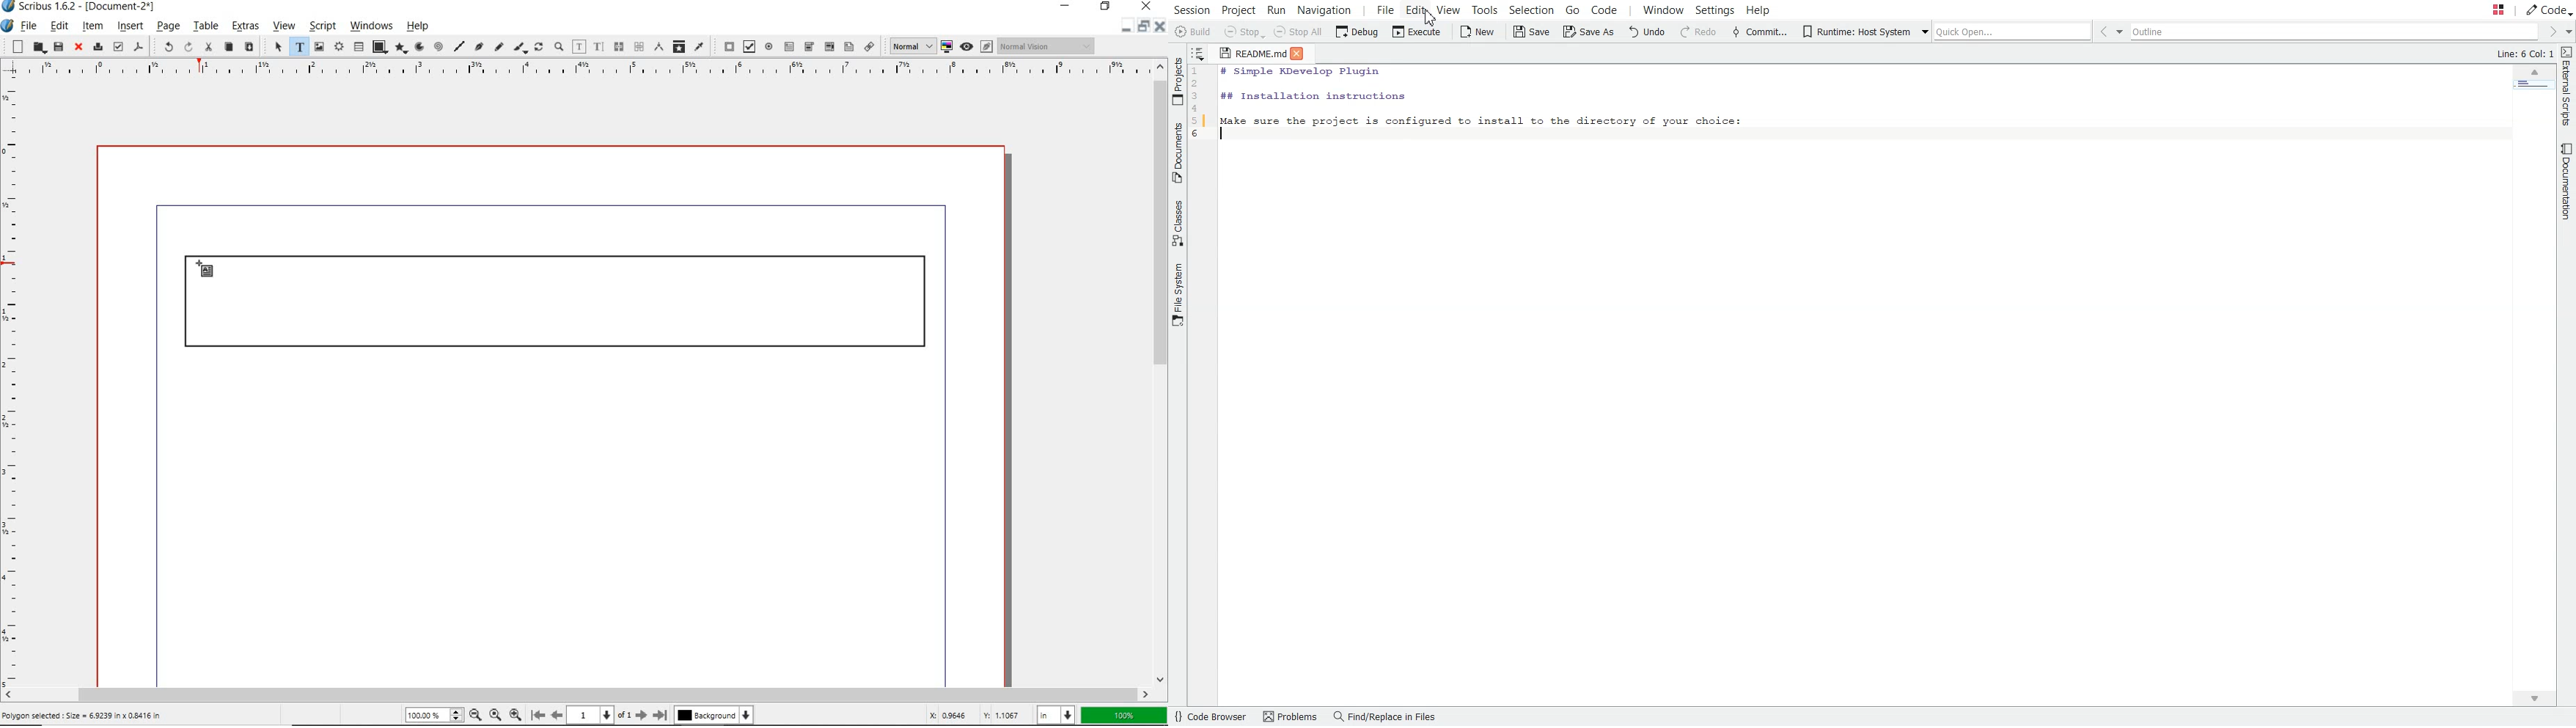 The height and width of the screenshot is (728, 2576). Describe the element at coordinates (380, 47) in the screenshot. I see `shape` at that location.